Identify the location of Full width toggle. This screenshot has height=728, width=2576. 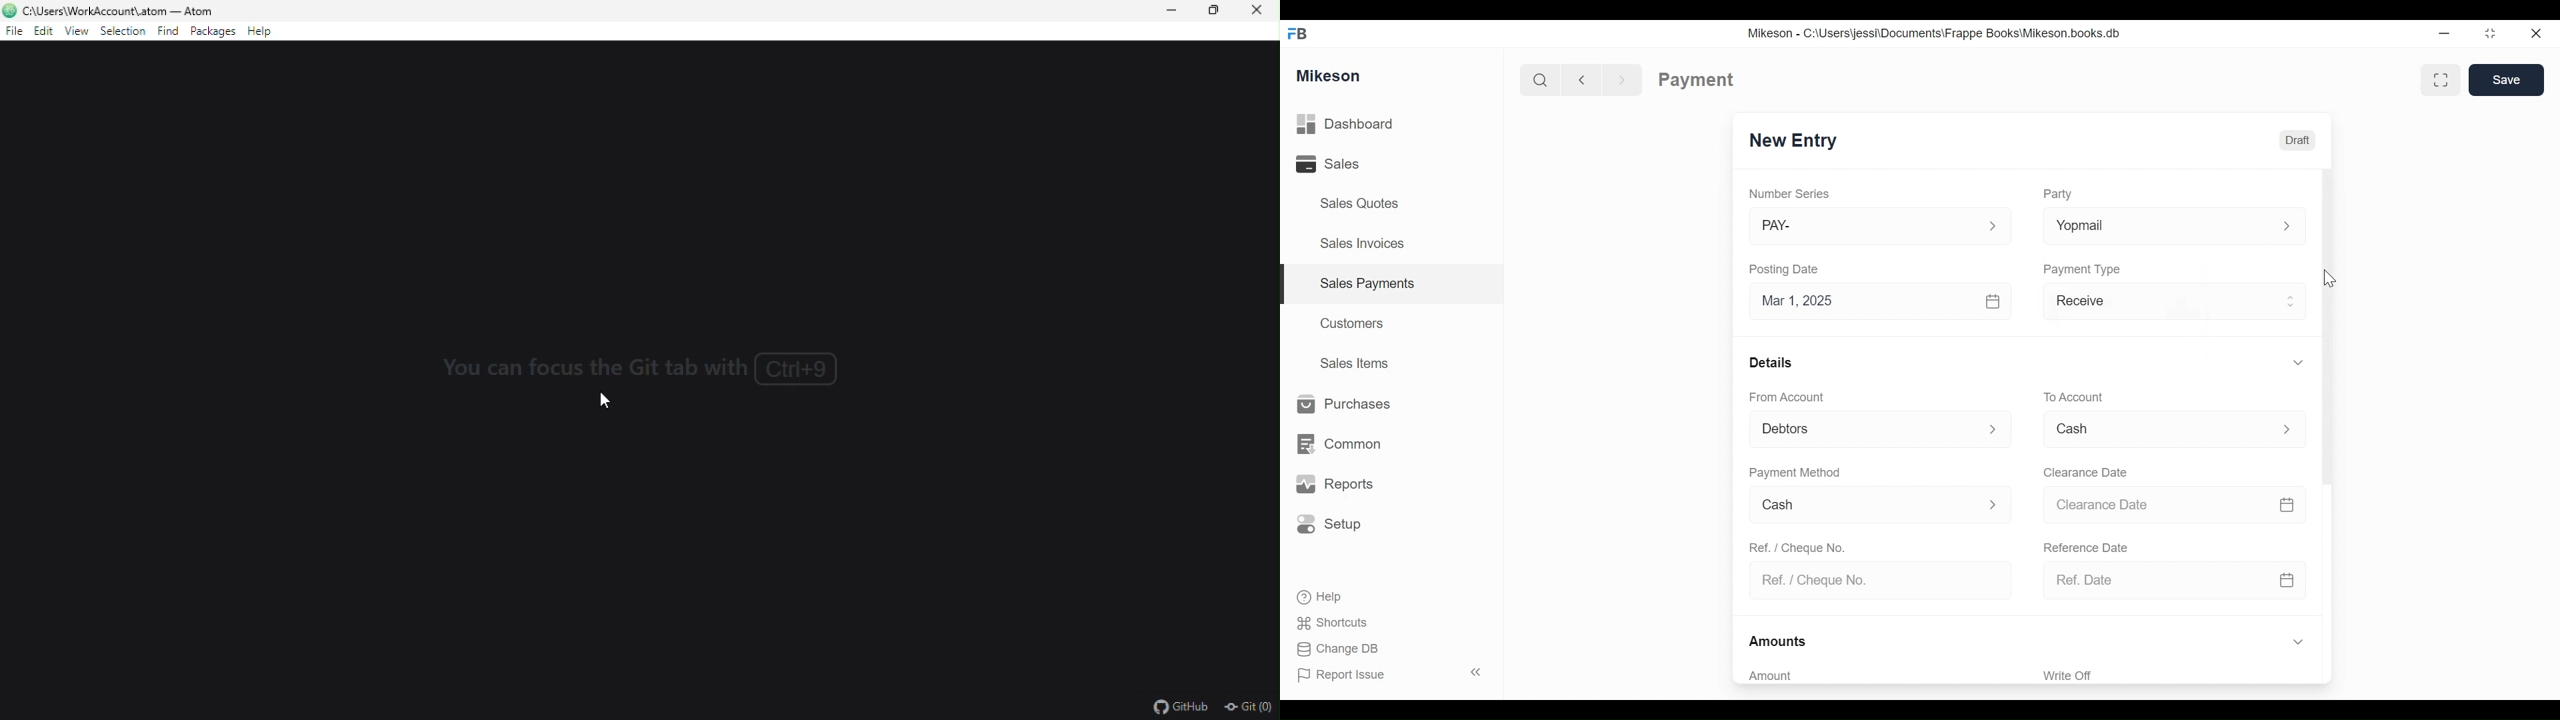
(2439, 81).